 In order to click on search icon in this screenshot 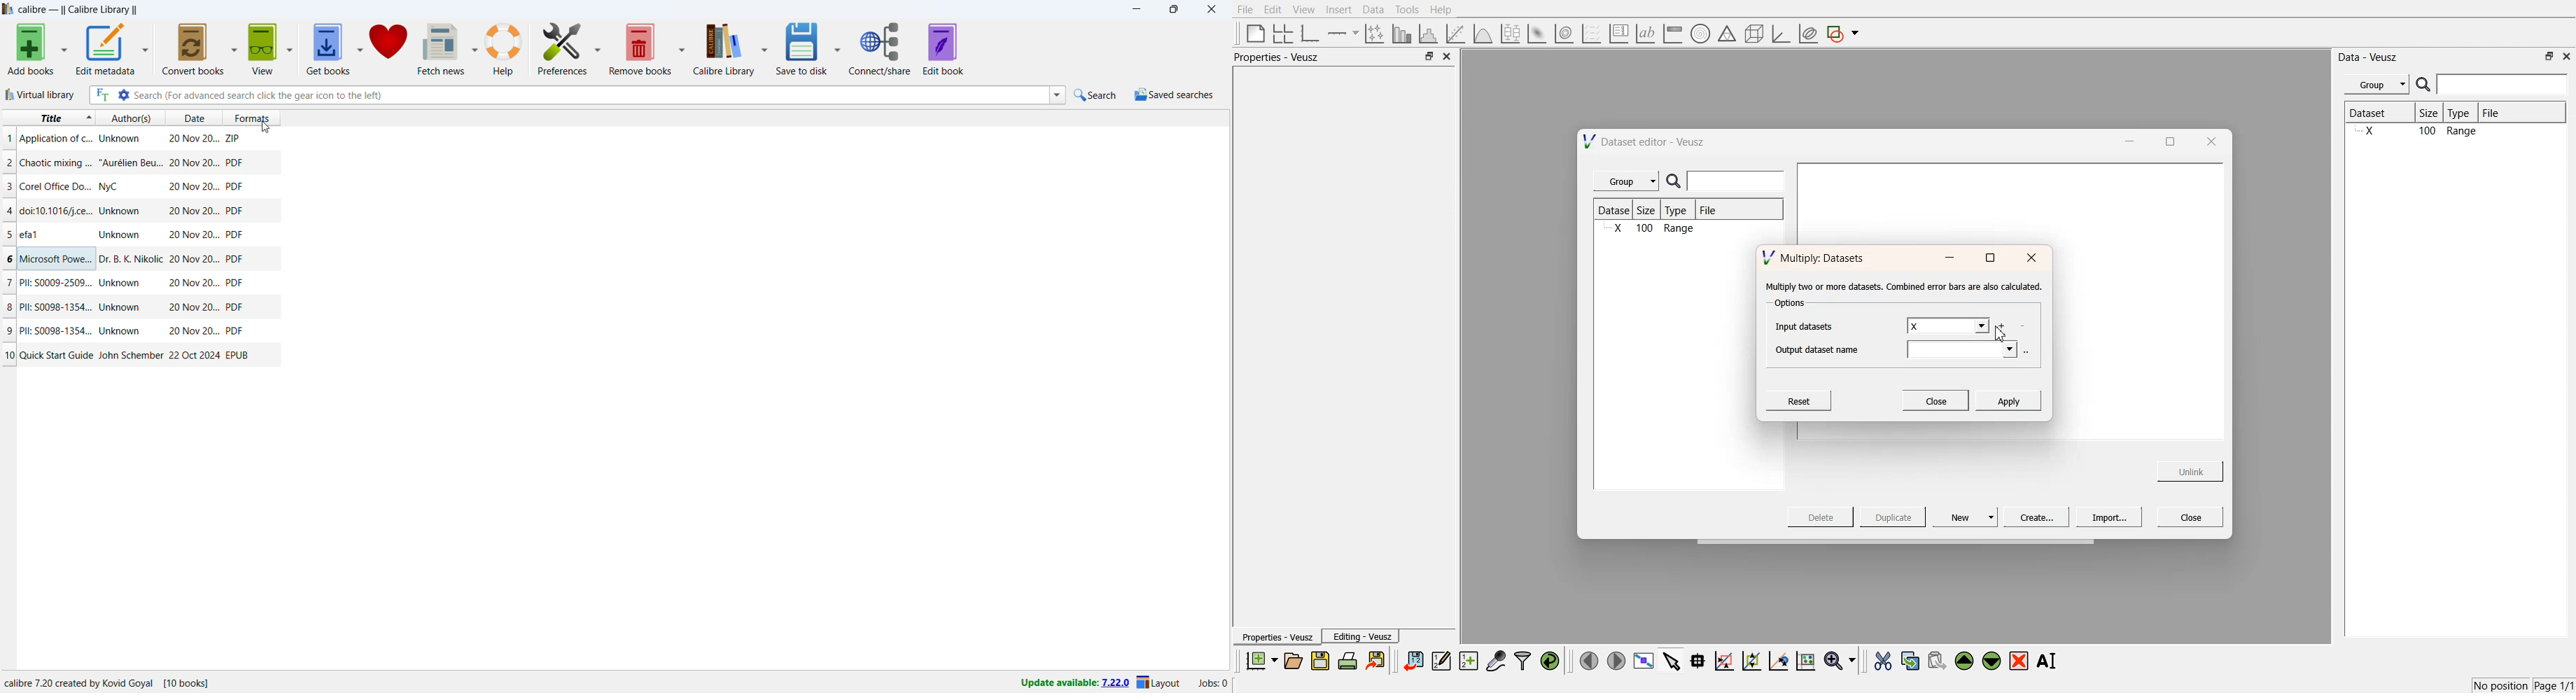, I will do `click(2425, 84)`.